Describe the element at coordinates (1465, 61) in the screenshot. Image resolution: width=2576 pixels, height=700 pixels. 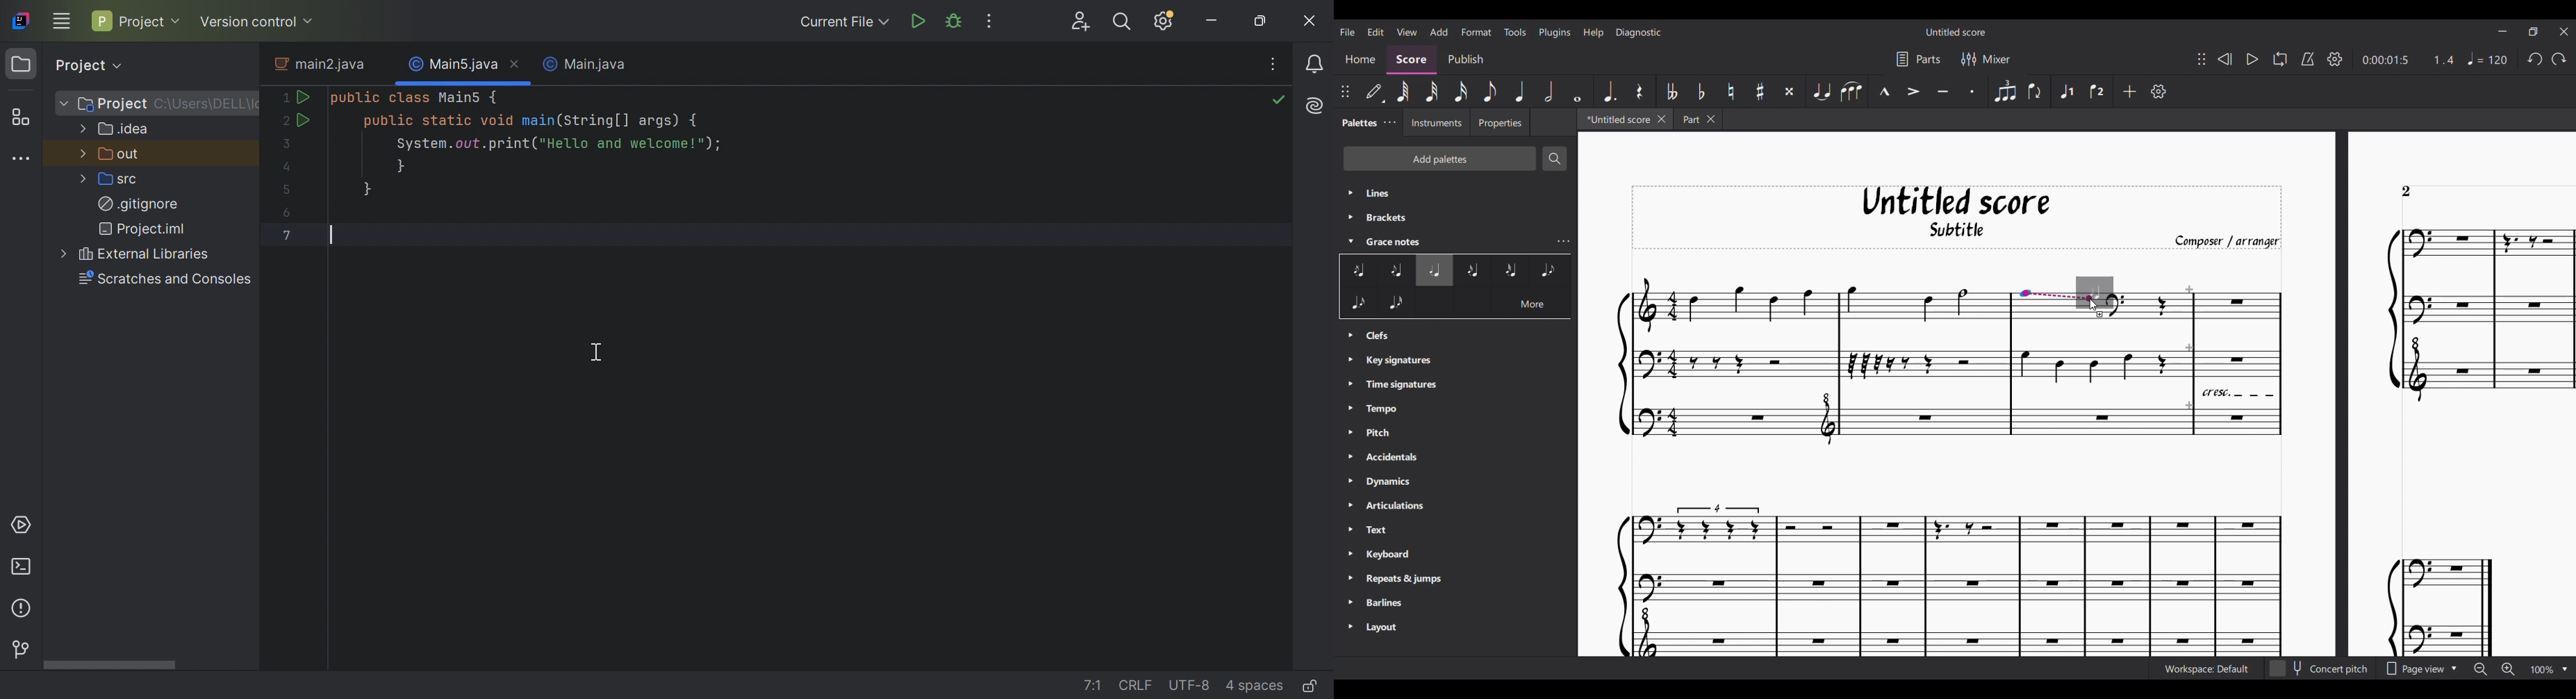
I see `Publish section` at that location.